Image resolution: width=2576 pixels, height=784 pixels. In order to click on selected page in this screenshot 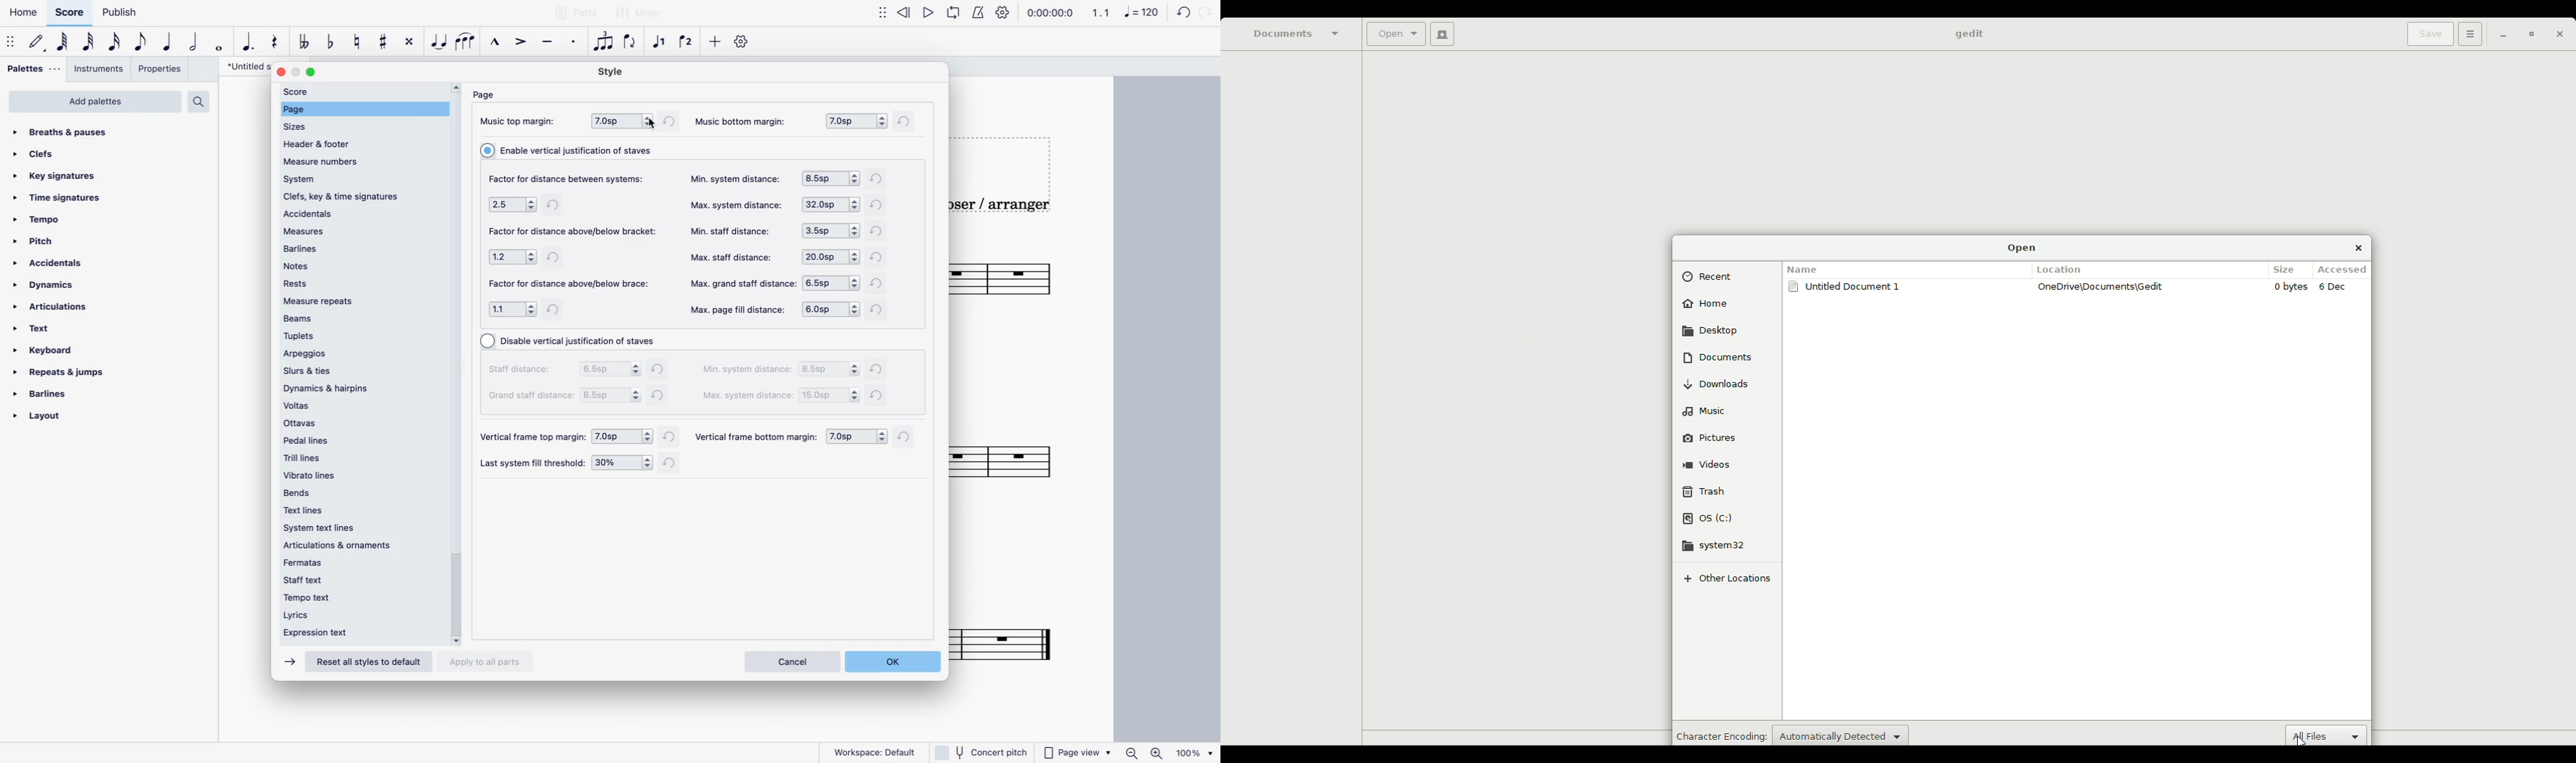, I will do `click(364, 109)`.